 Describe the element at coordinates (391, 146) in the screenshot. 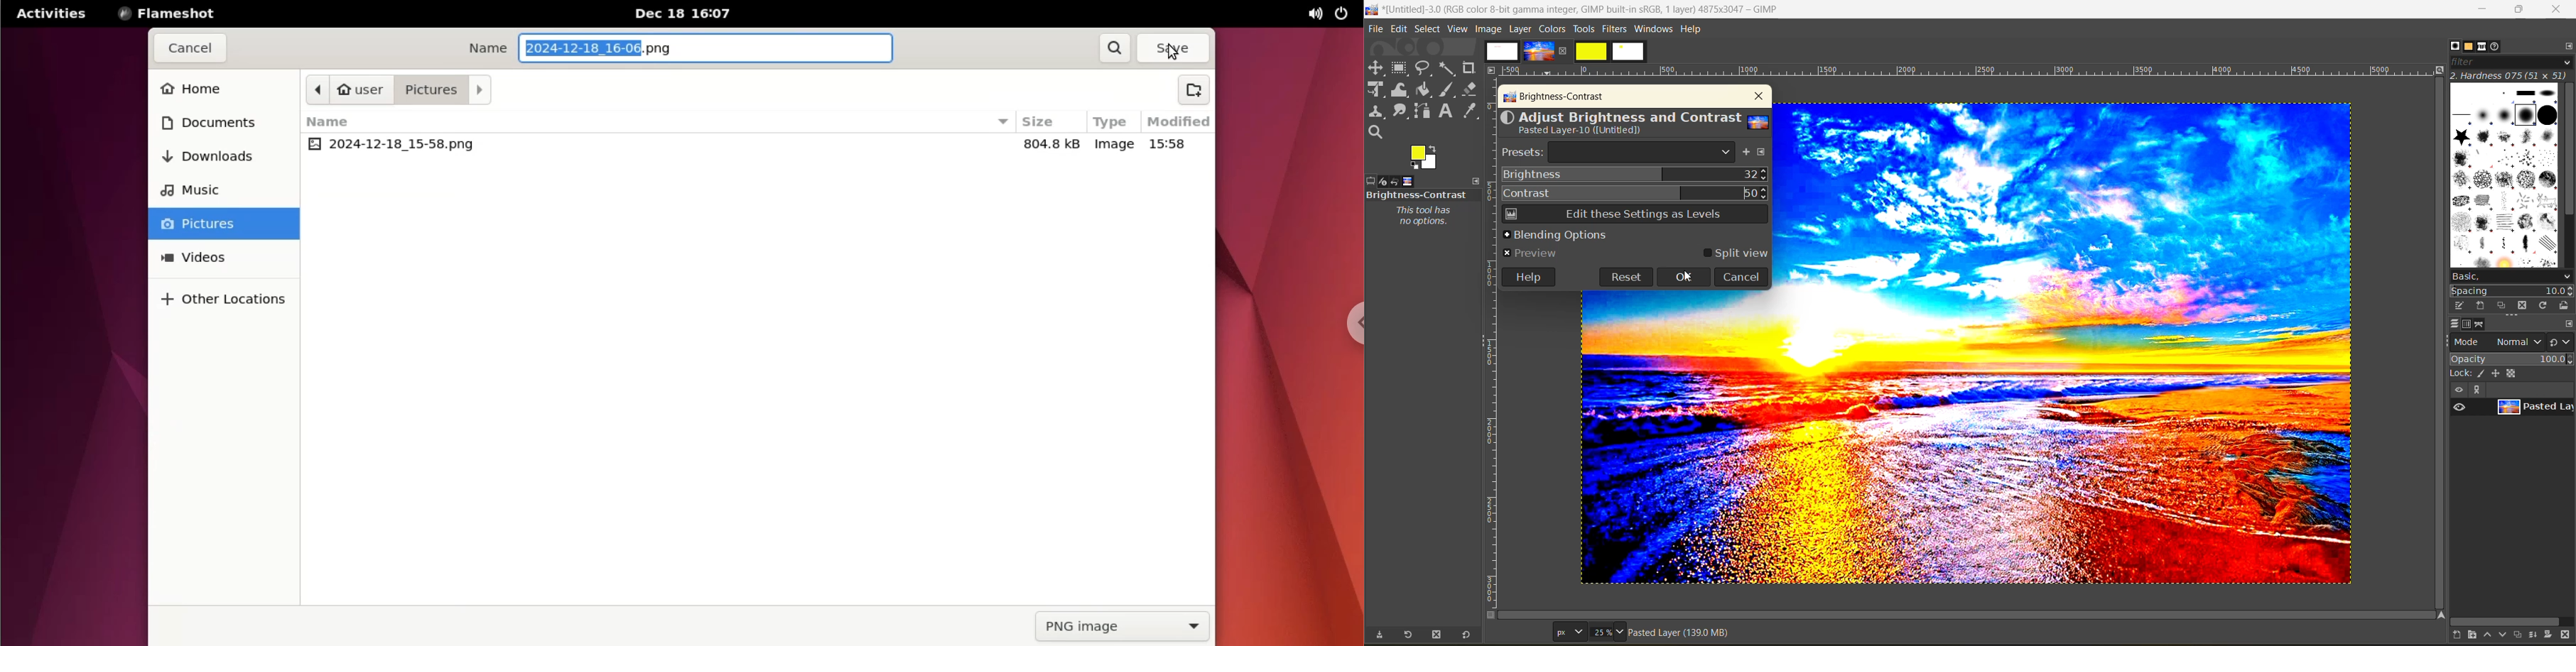

I see `file name` at that location.